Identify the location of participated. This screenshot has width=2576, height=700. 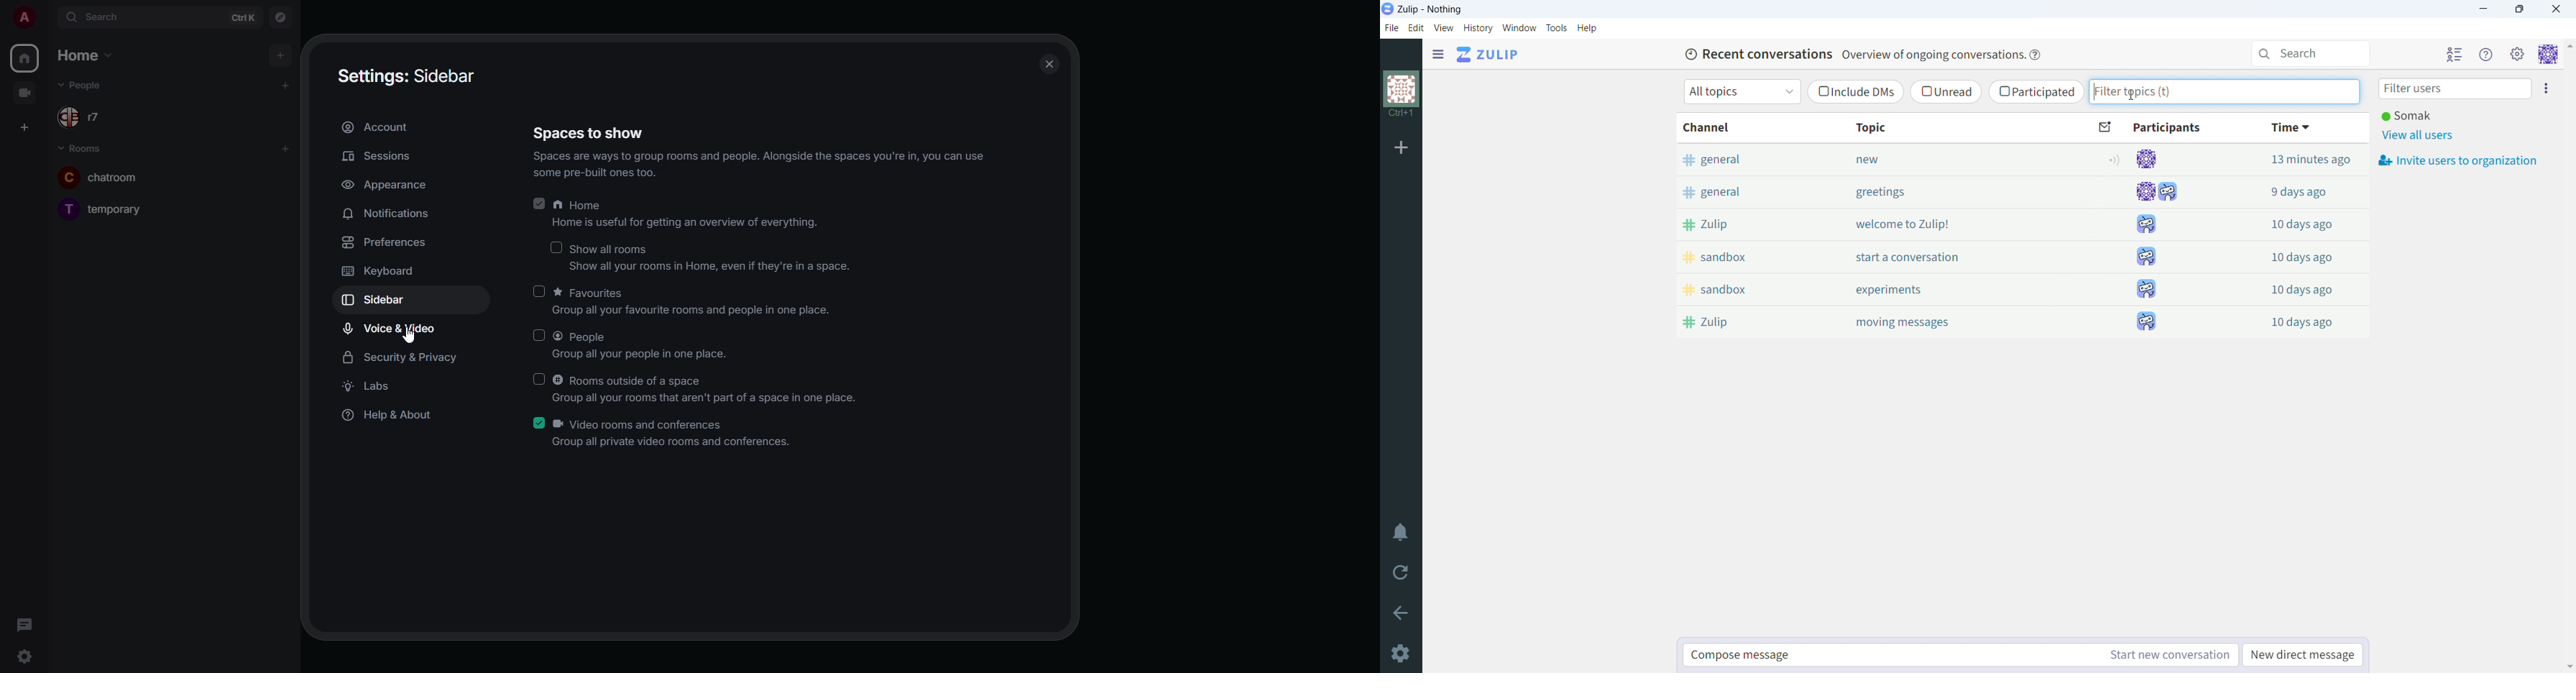
(2037, 92).